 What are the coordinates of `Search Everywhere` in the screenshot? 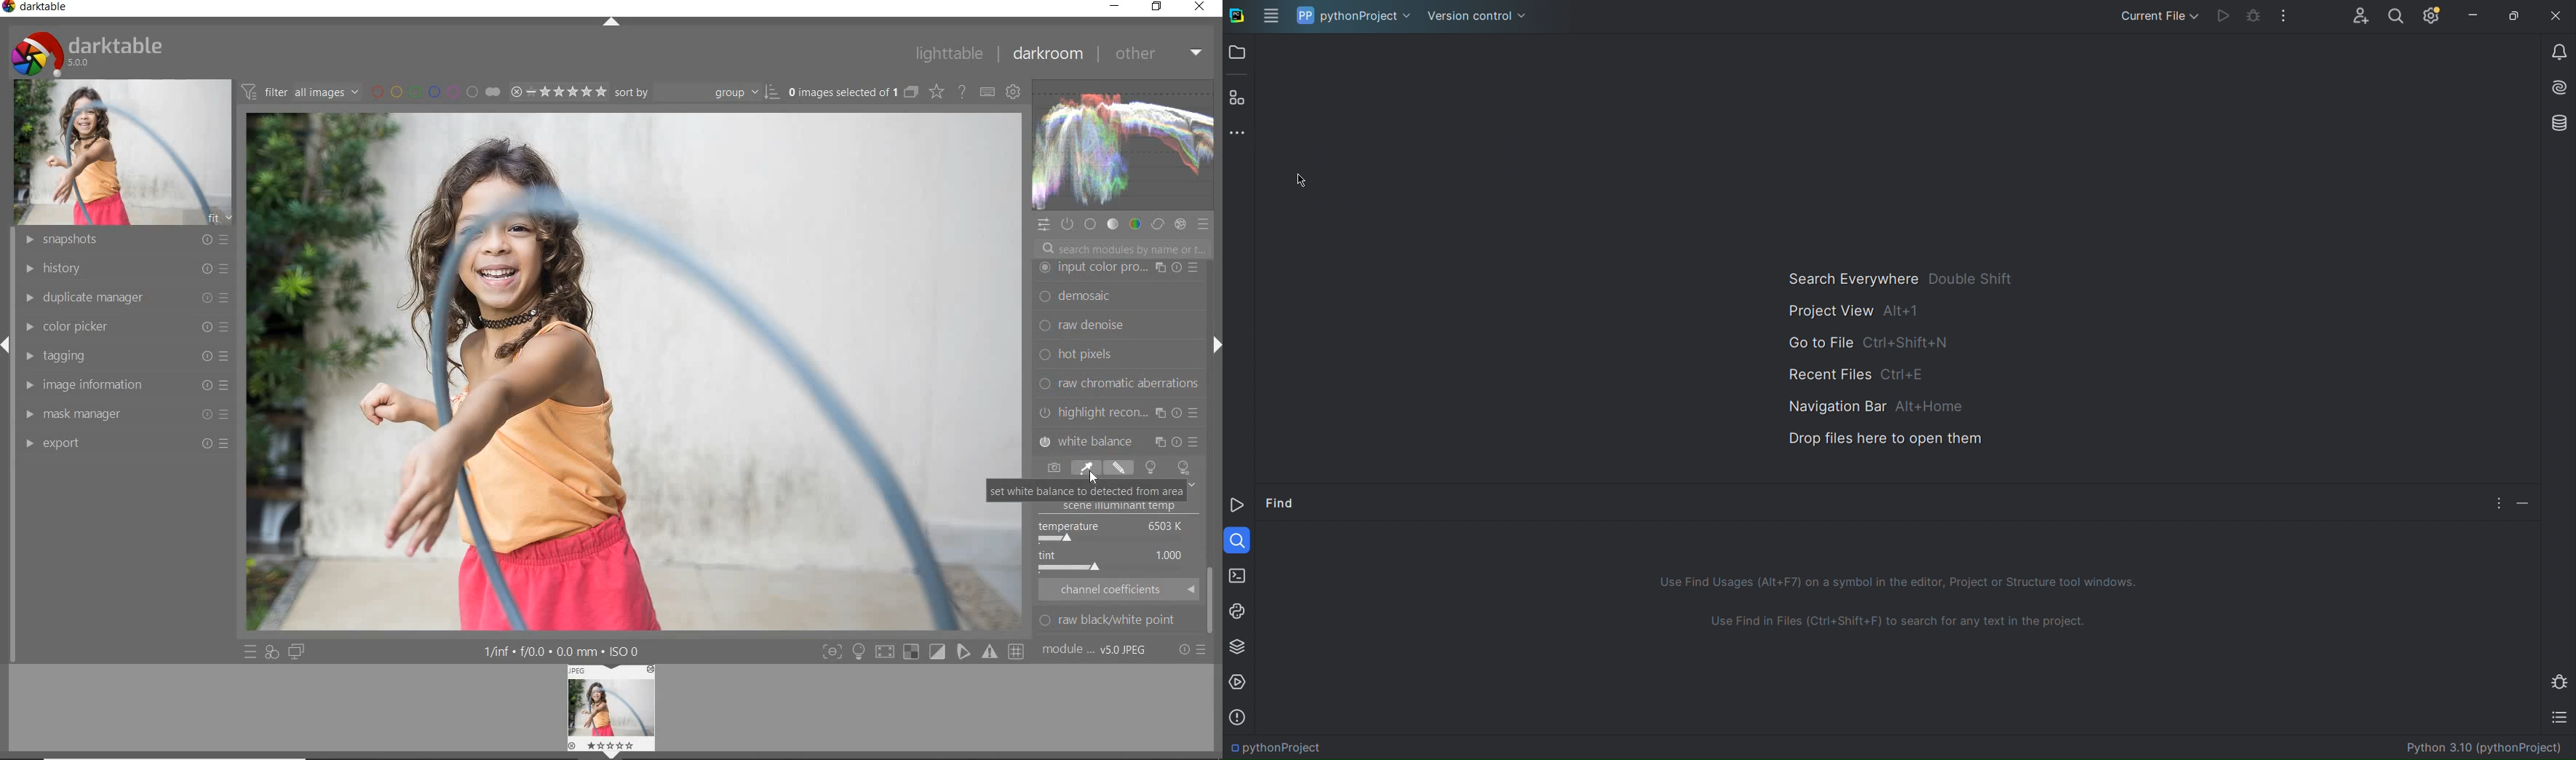 It's located at (1900, 278).